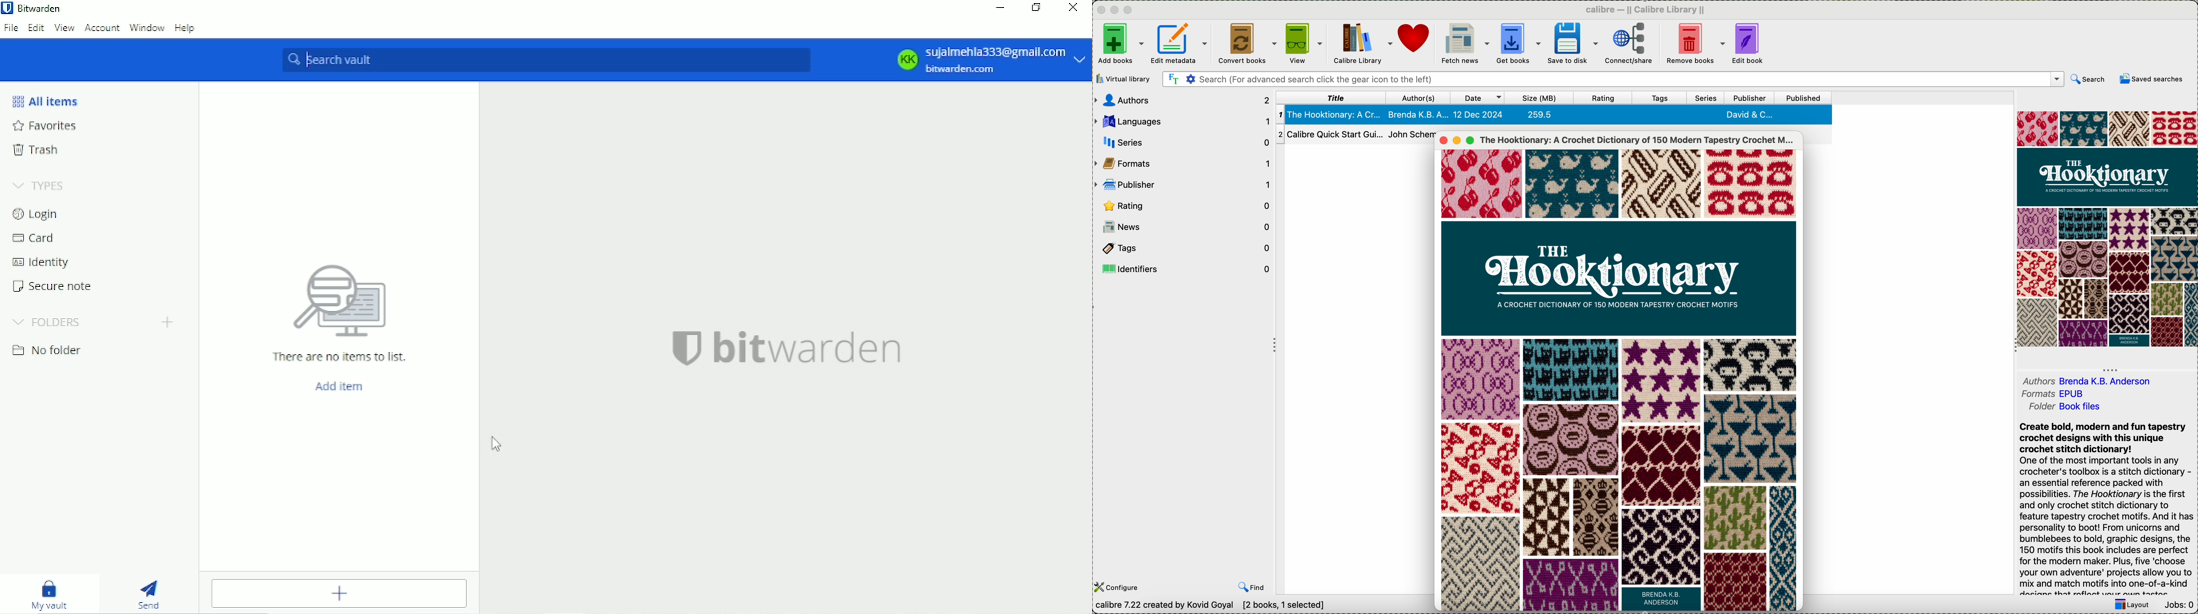 Image resolution: width=2212 pixels, height=616 pixels. Describe the element at coordinates (1213, 606) in the screenshot. I see `data` at that location.